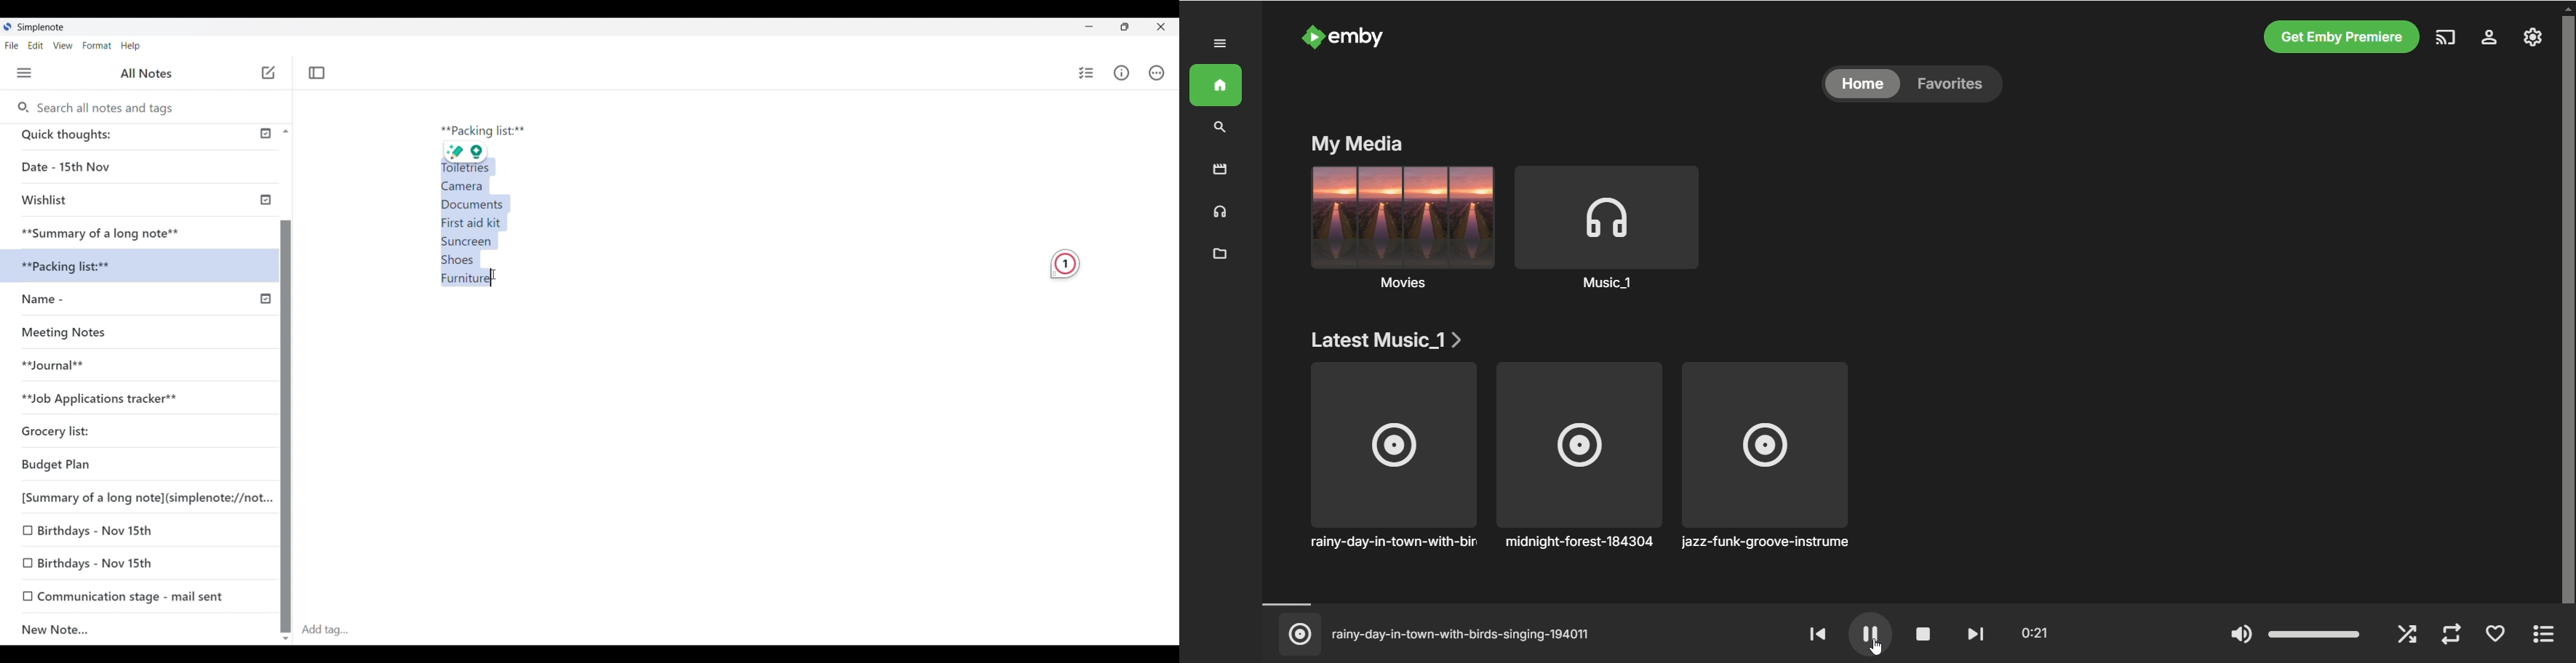 Image resolution: width=2576 pixels, height=672 pixels. I want to click on Info, so click(1122, 73).